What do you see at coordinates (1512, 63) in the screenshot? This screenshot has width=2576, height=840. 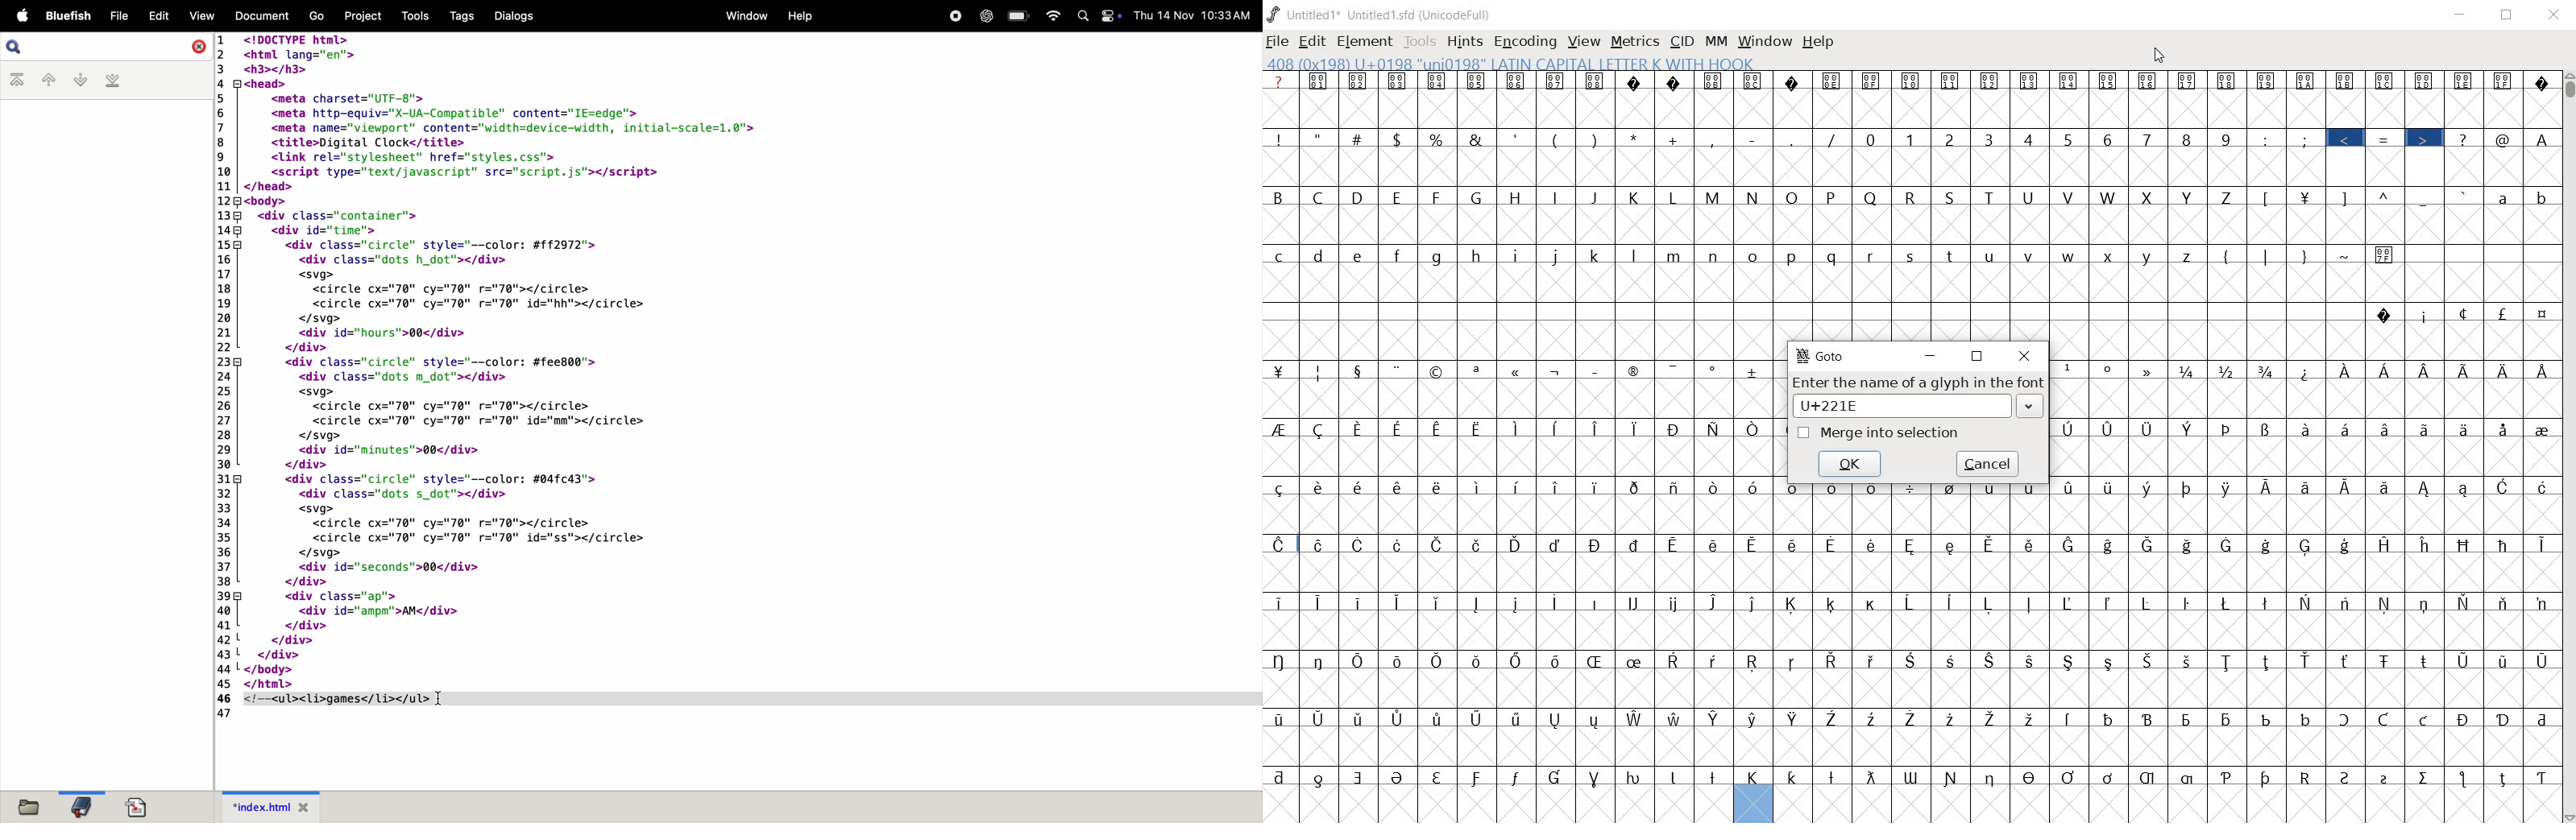 I see `408 (0x198) U+0198 "UNI0198" latin capital letter k with hook` at bounding box center [1512, 63].